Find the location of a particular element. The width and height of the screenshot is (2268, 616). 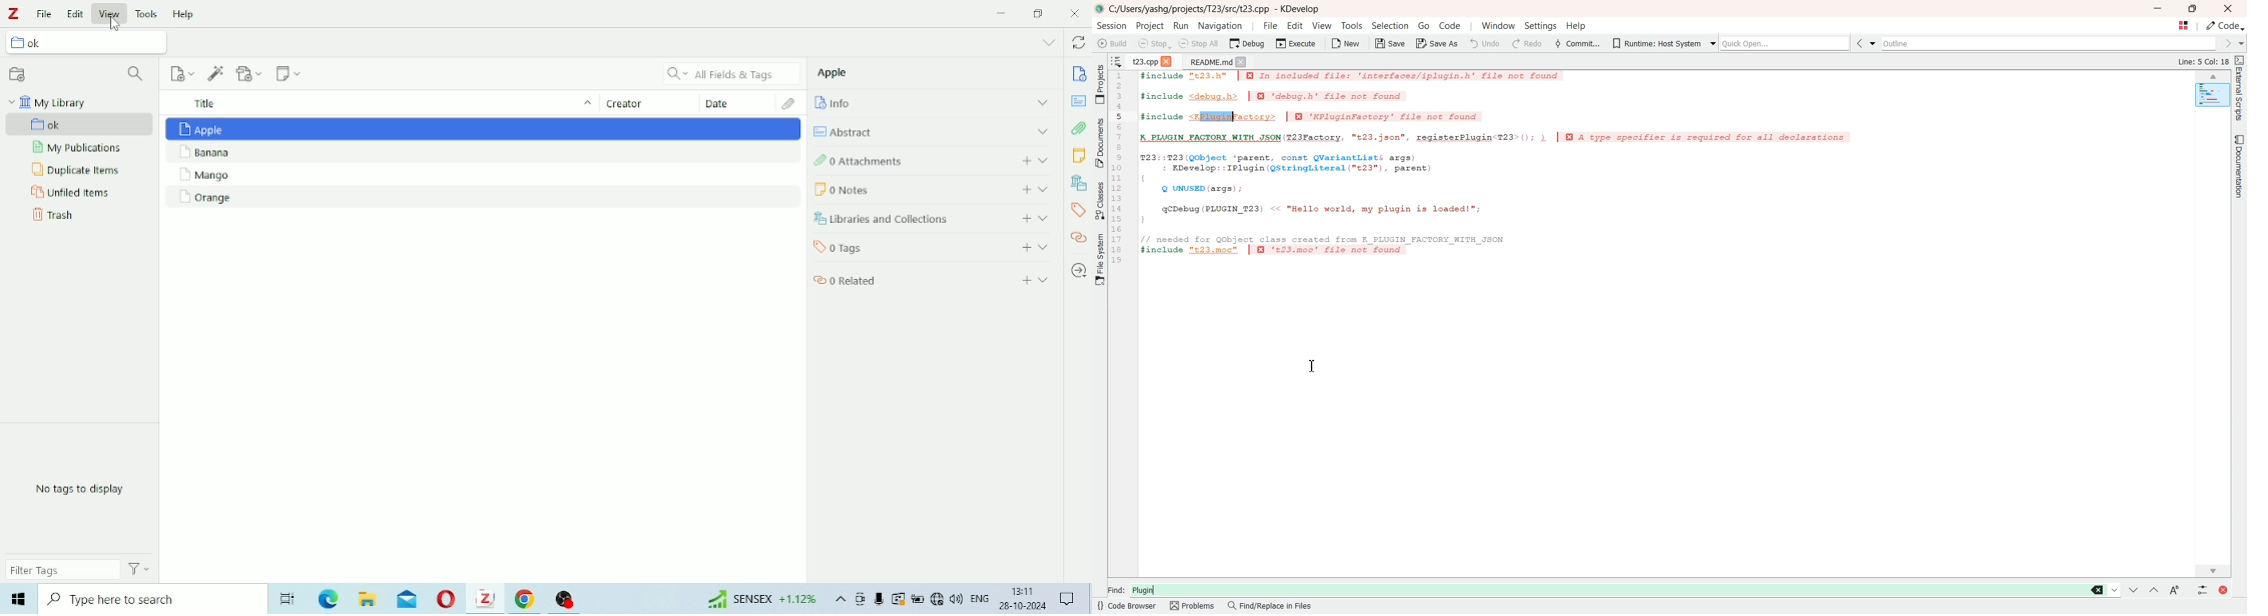

Title is located at coordinates (373, 103).